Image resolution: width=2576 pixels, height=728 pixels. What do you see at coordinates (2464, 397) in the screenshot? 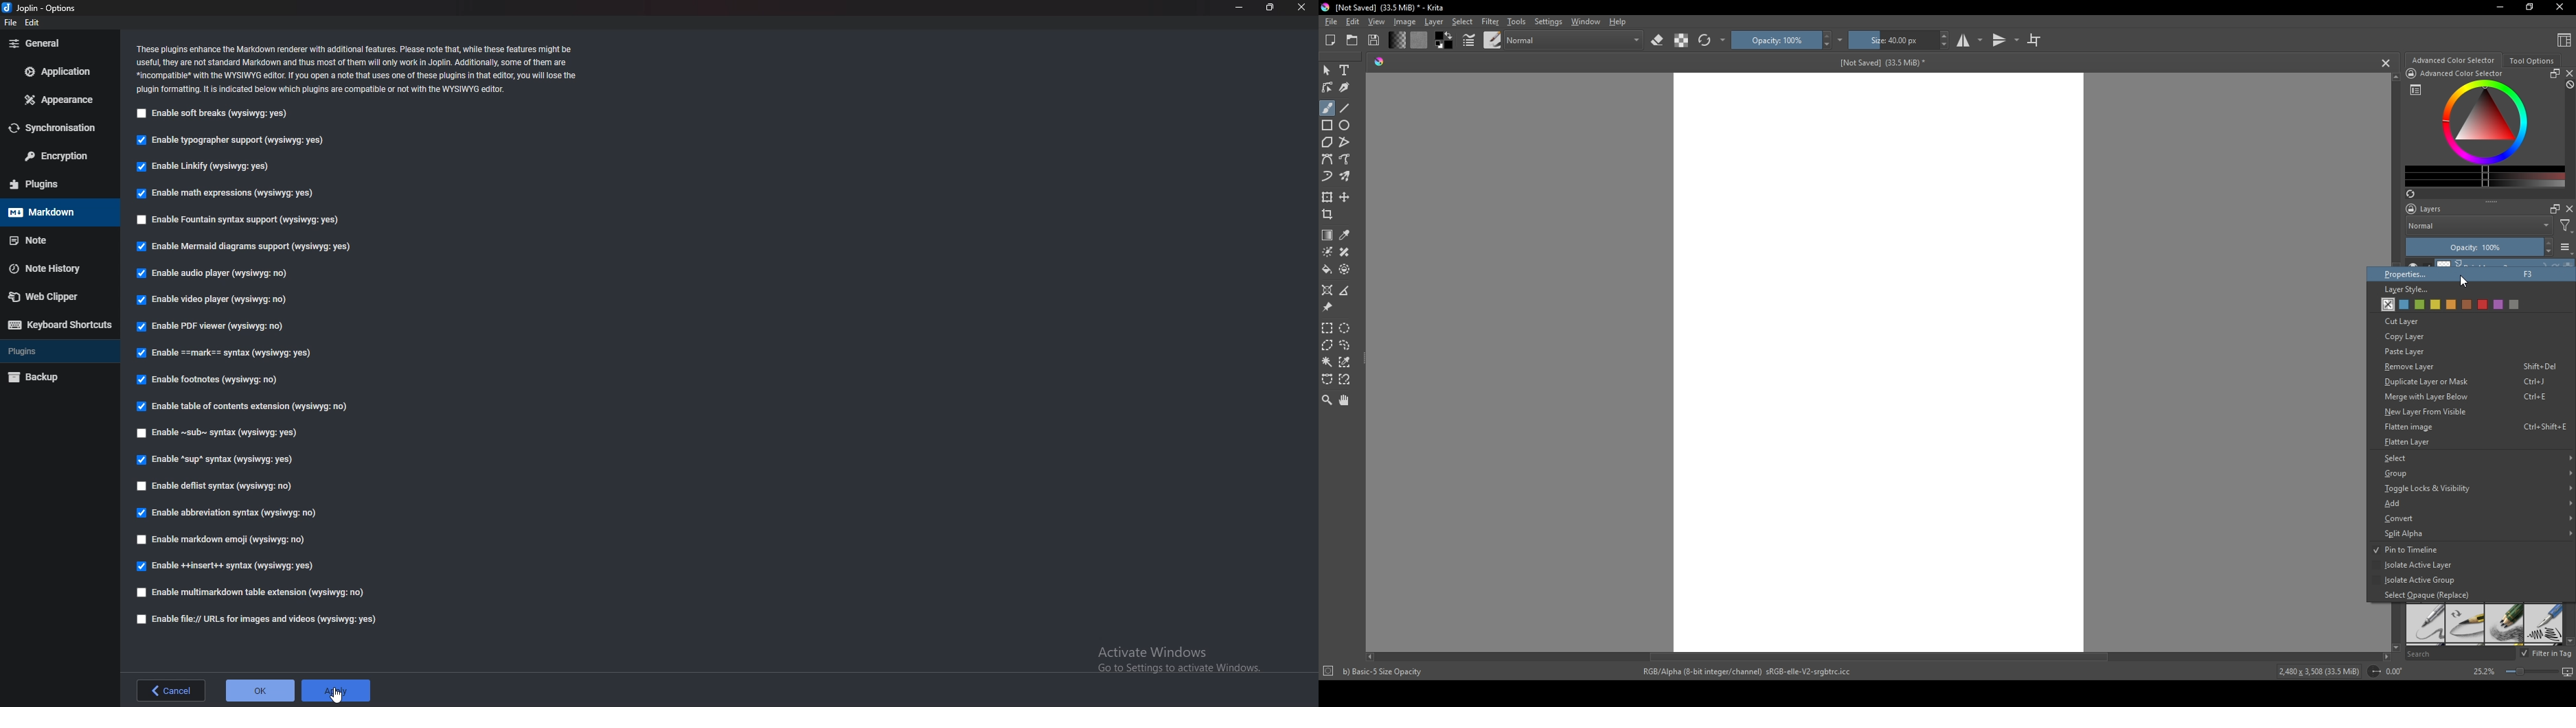
I see `| Merge with Layer Below CHrieE` at bounding box center [2464, 397].